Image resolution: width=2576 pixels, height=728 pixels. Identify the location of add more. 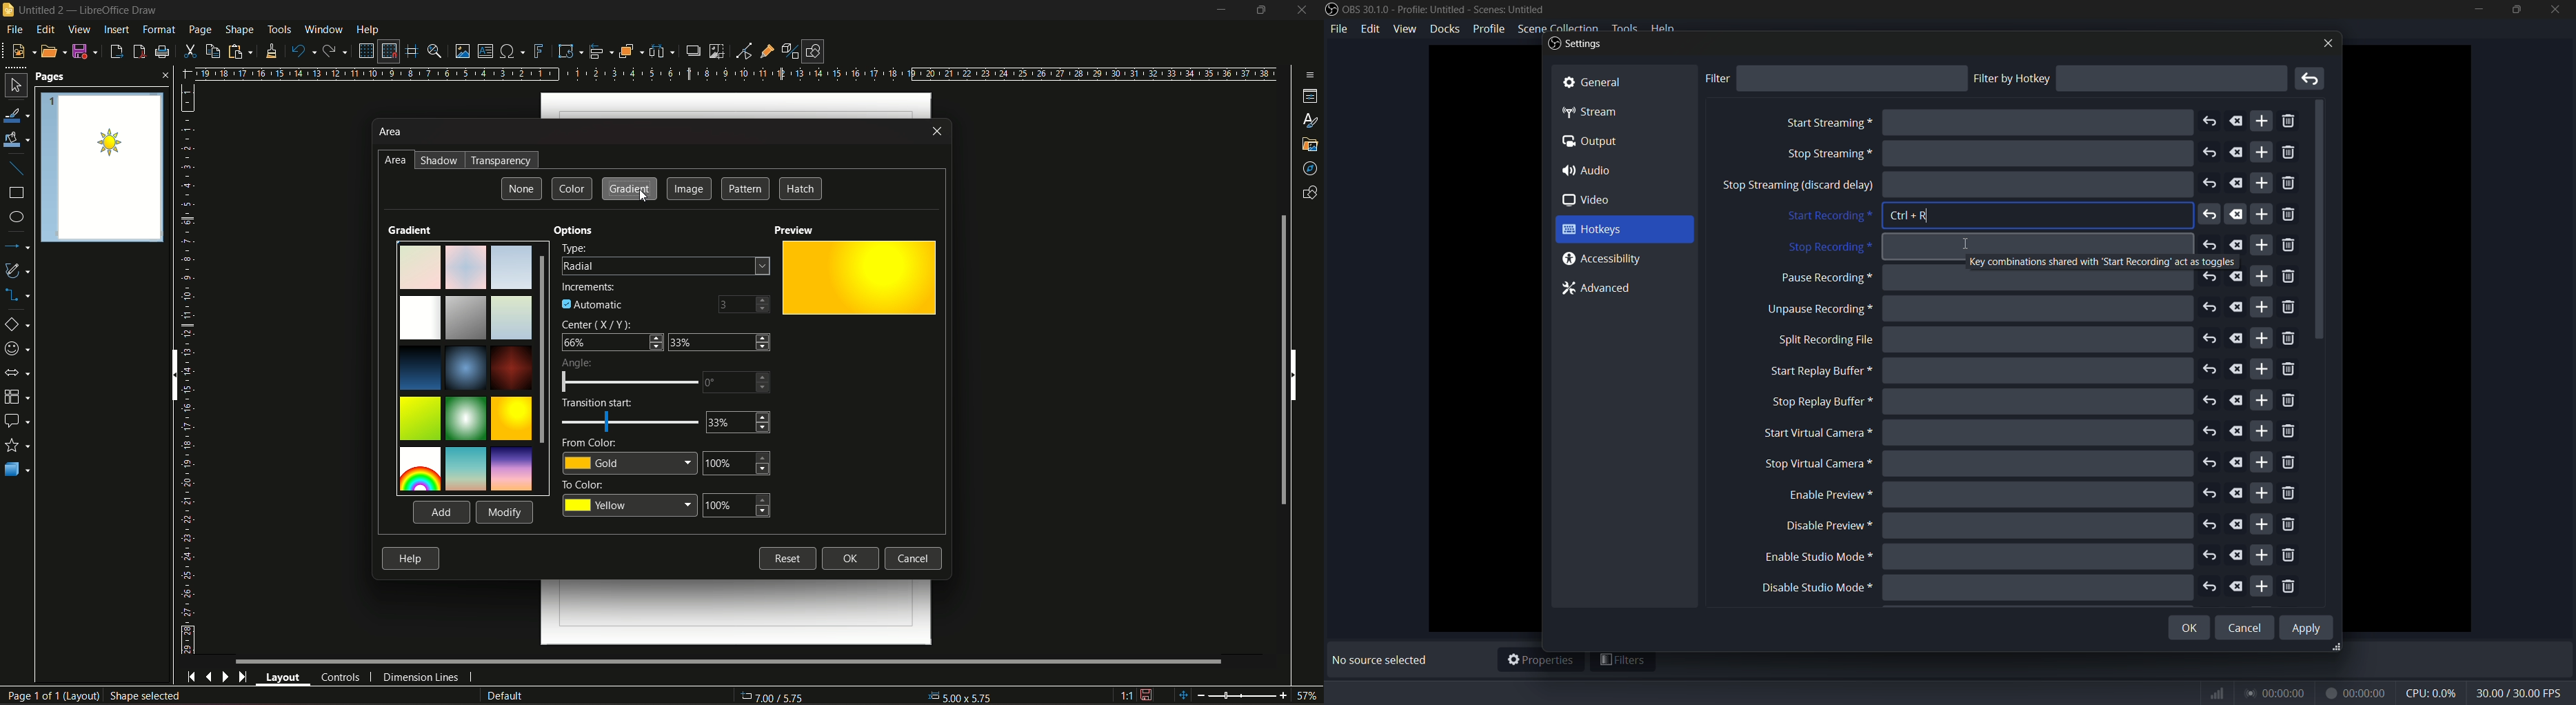
(2263, 525).